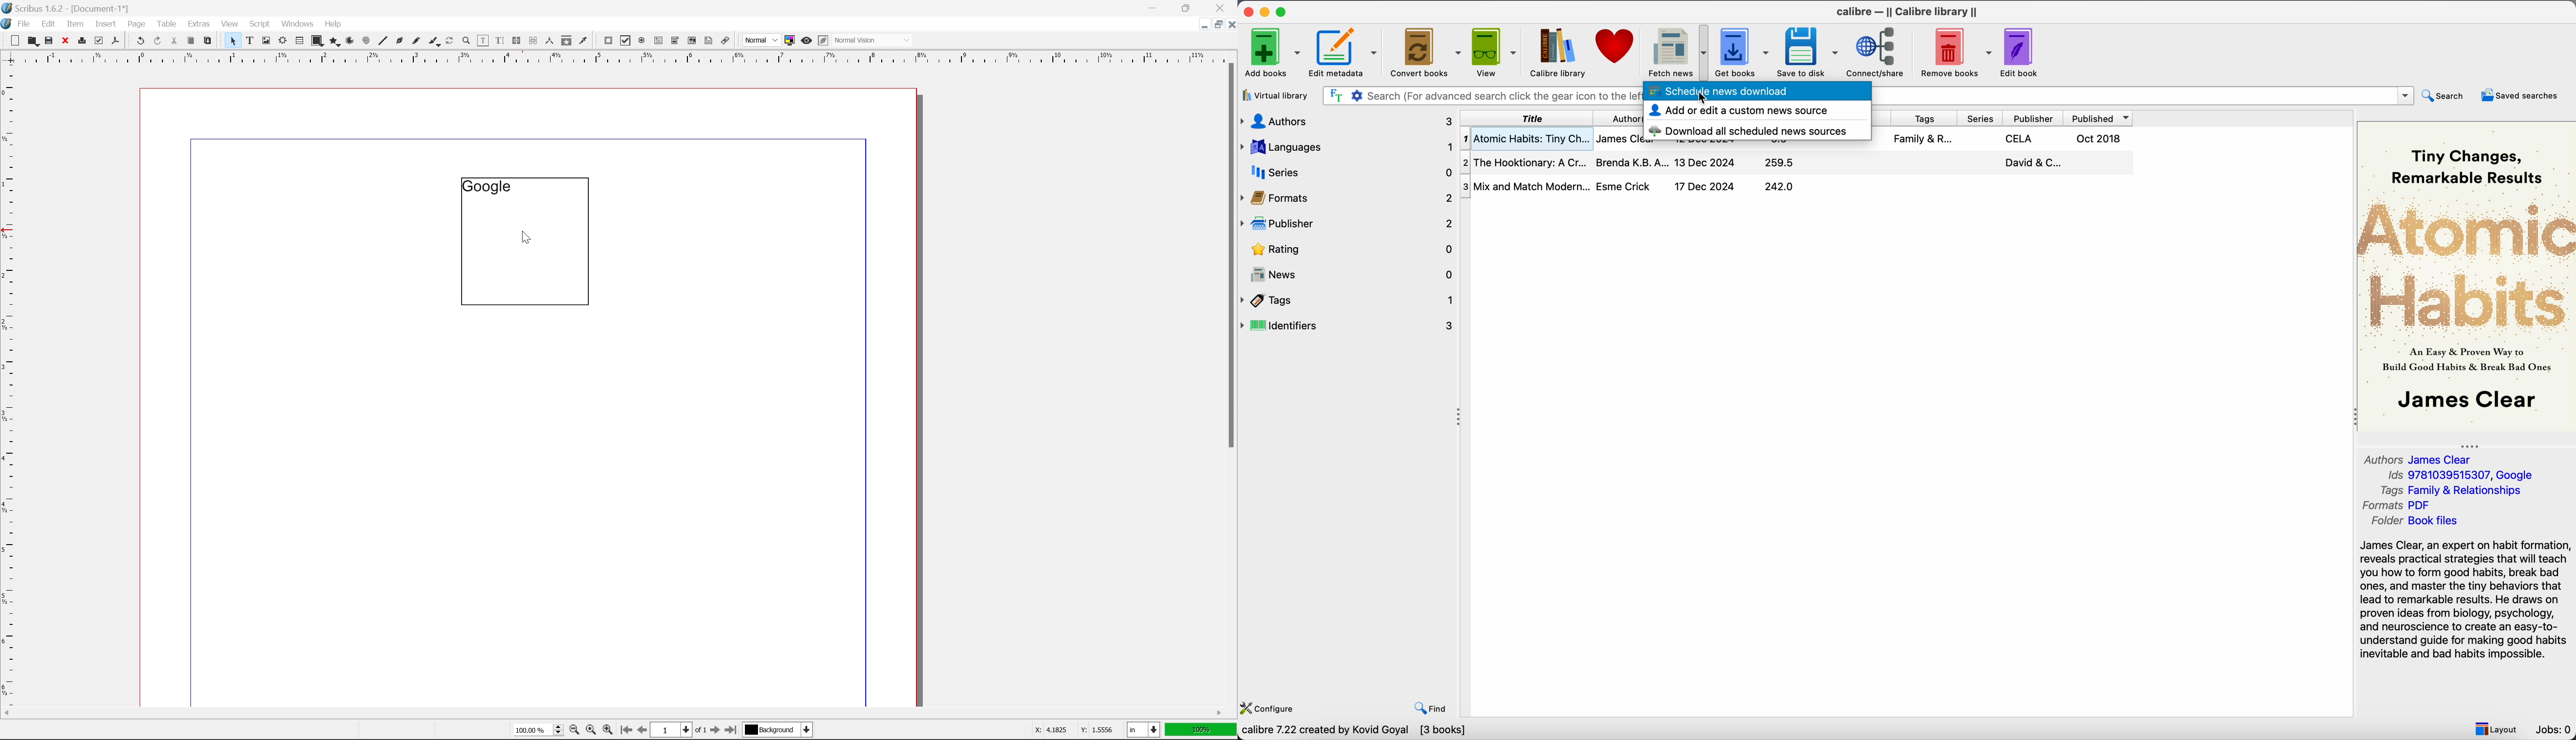 The image size is (2576, 756). Describe the element at coordinates (1493, 52) in the screenshot. I see `view` at that location.